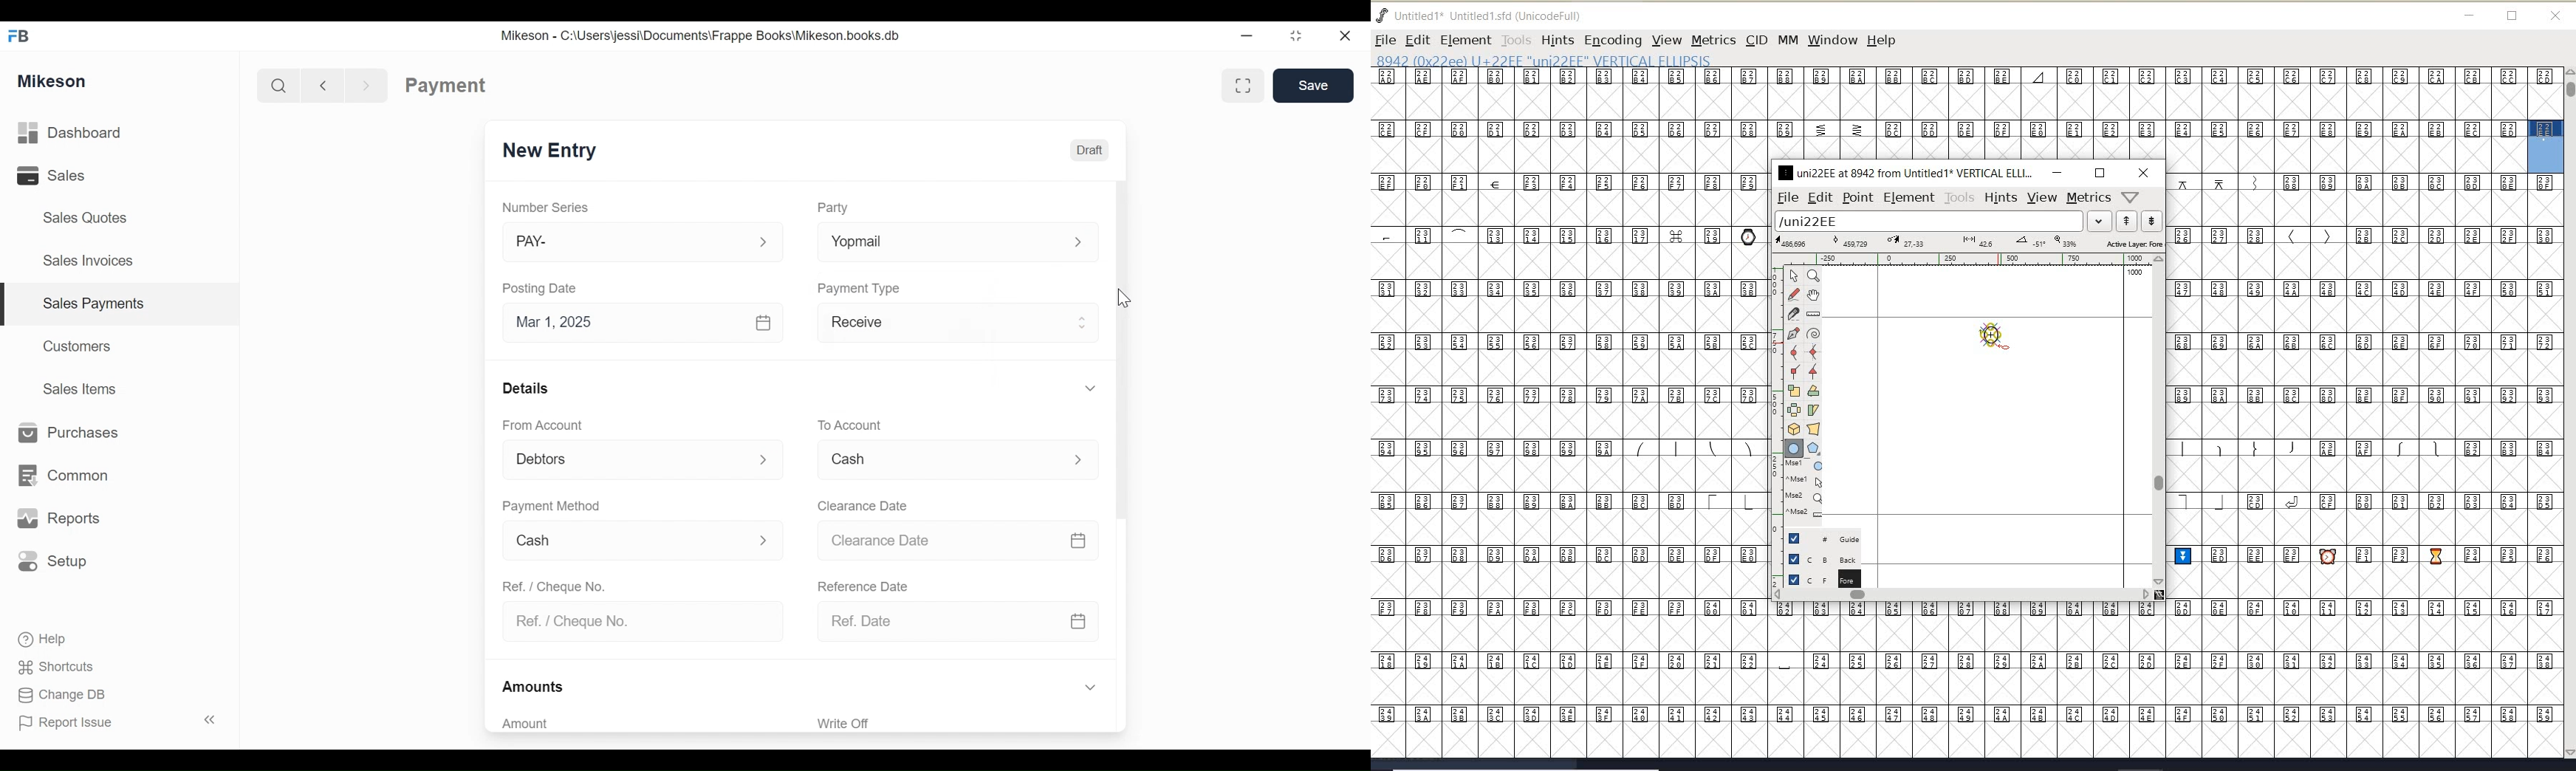 The height and width of the screenshot is (784, 2576). Describe the element at coordinates (1089, 685) in the screenshot. I see `Hide` at that location.